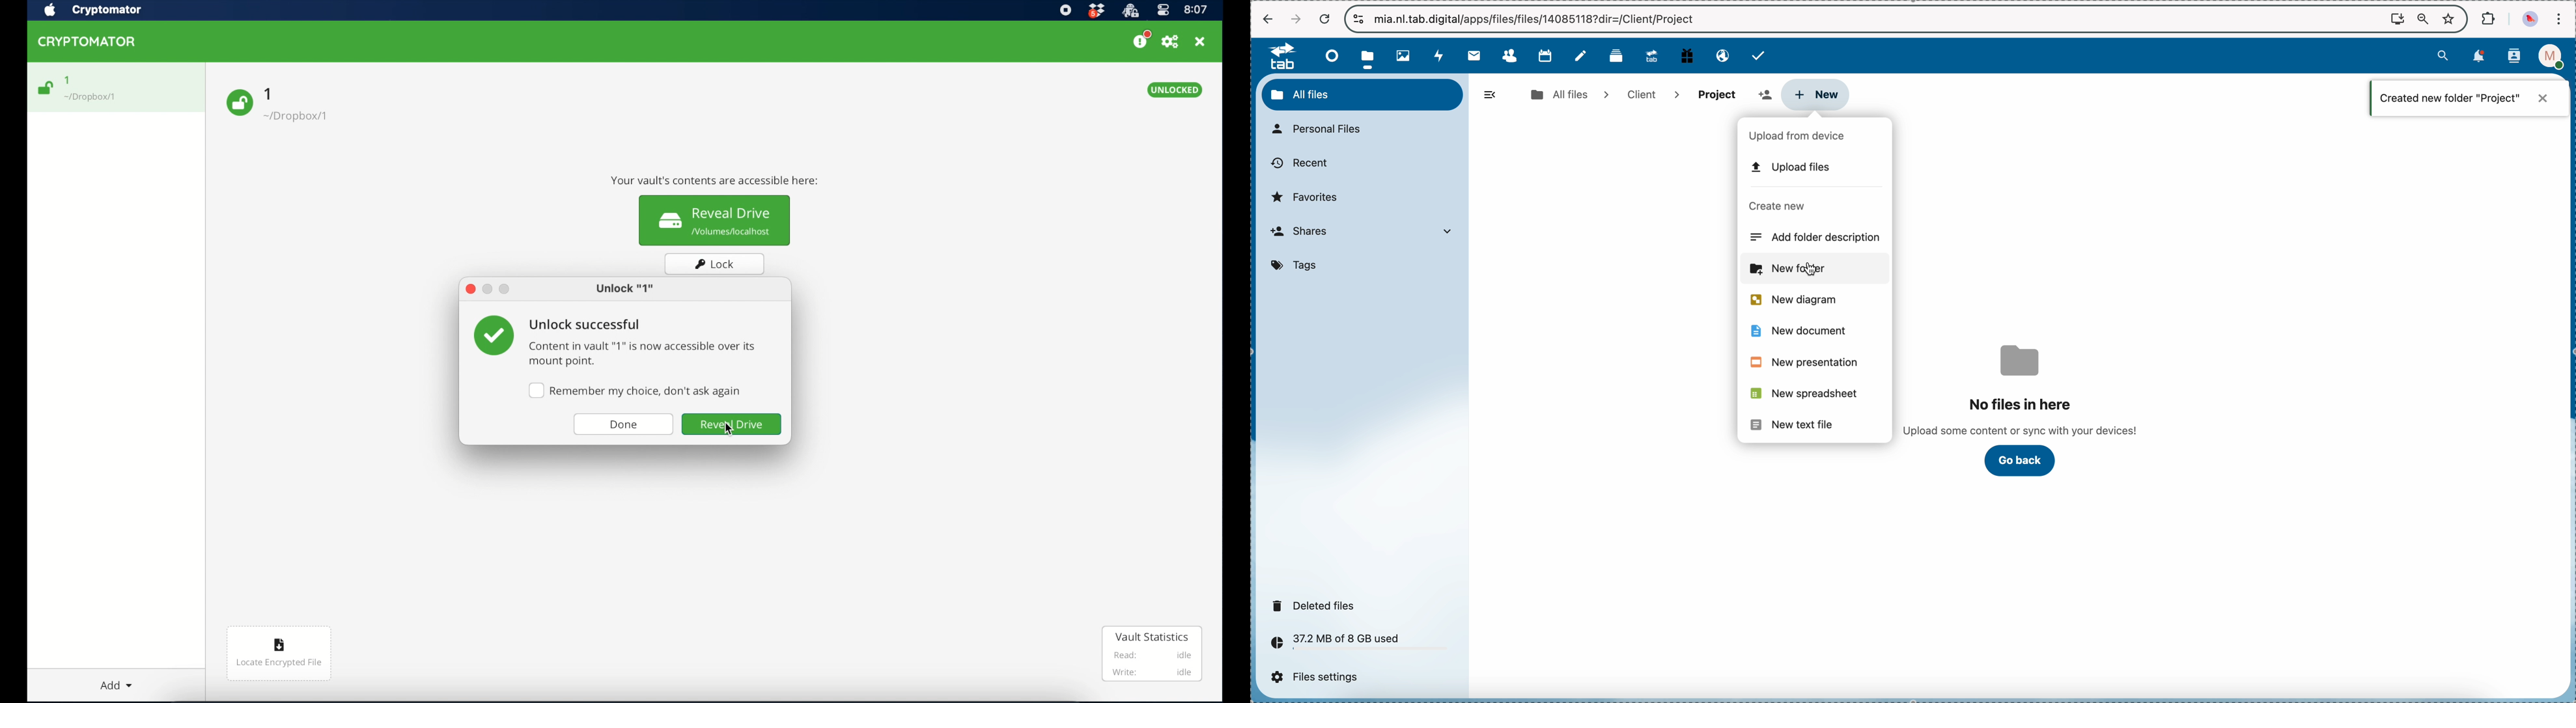 This screenshot has height=728, width=2576. Describe the element at coordinates (1535, 19) in the screenshot. I see `url` at that location.